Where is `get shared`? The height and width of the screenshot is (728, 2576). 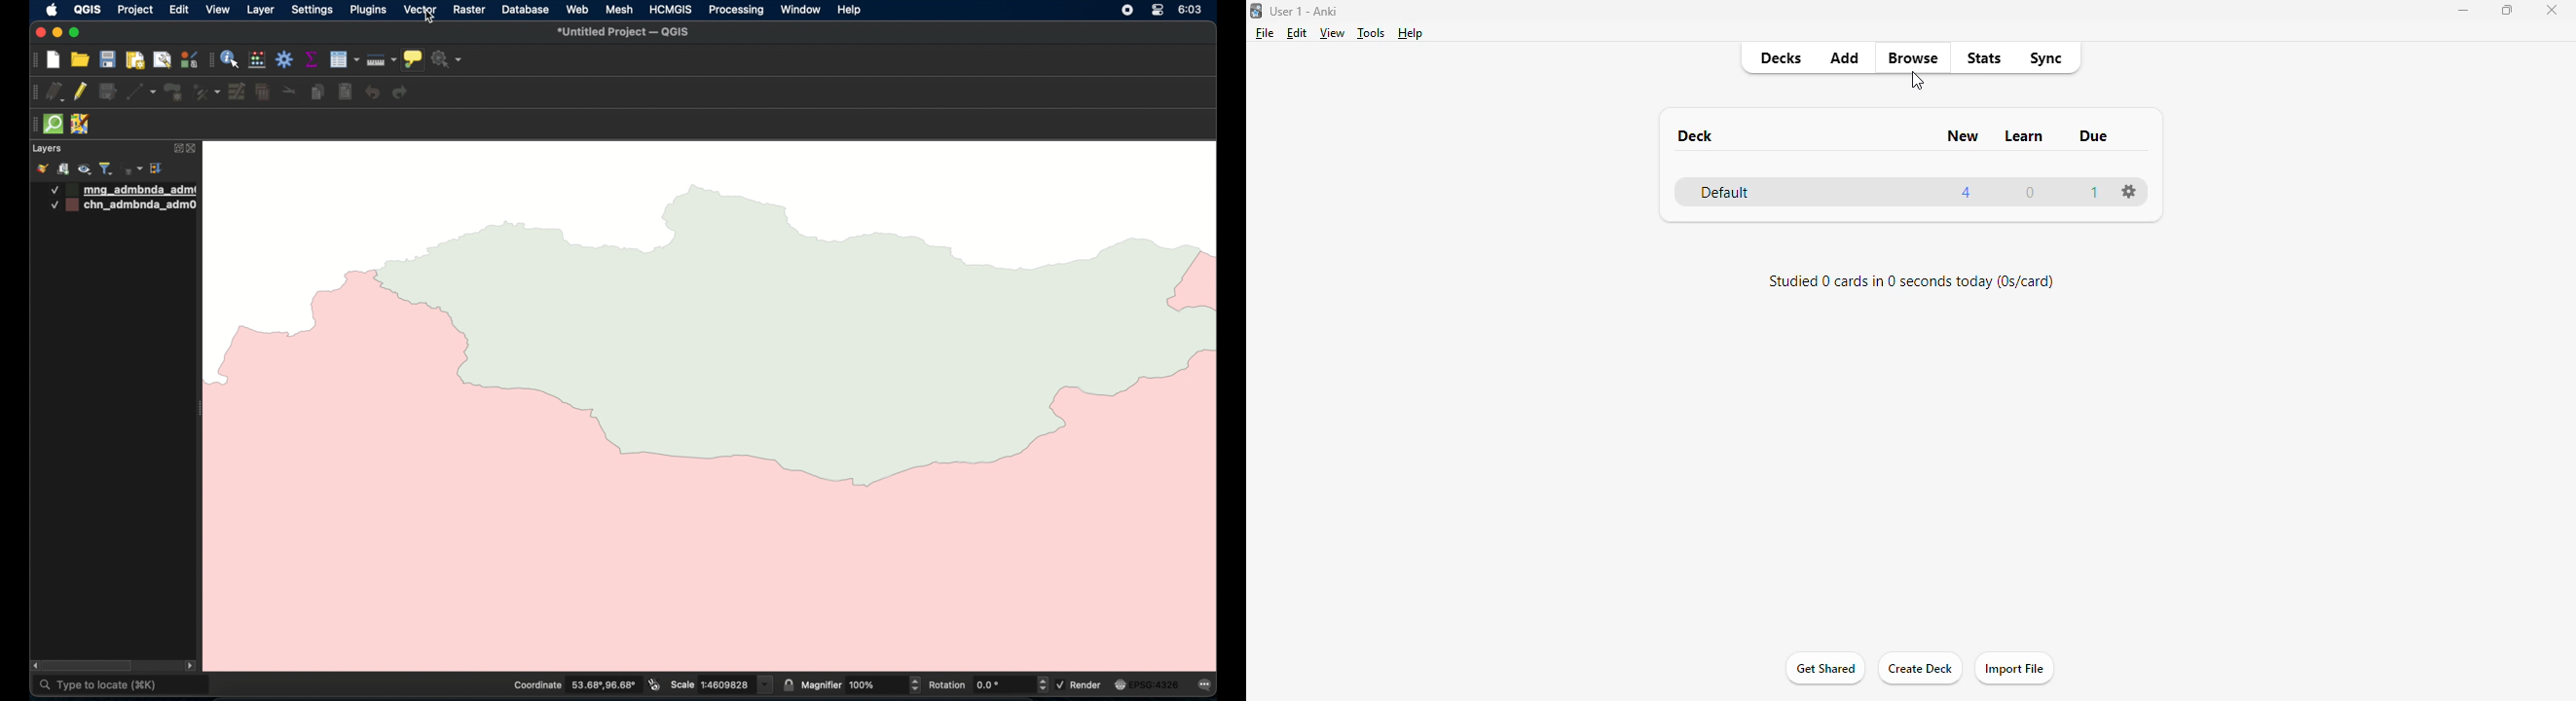
get shared is located at coordinates (1826, 668).